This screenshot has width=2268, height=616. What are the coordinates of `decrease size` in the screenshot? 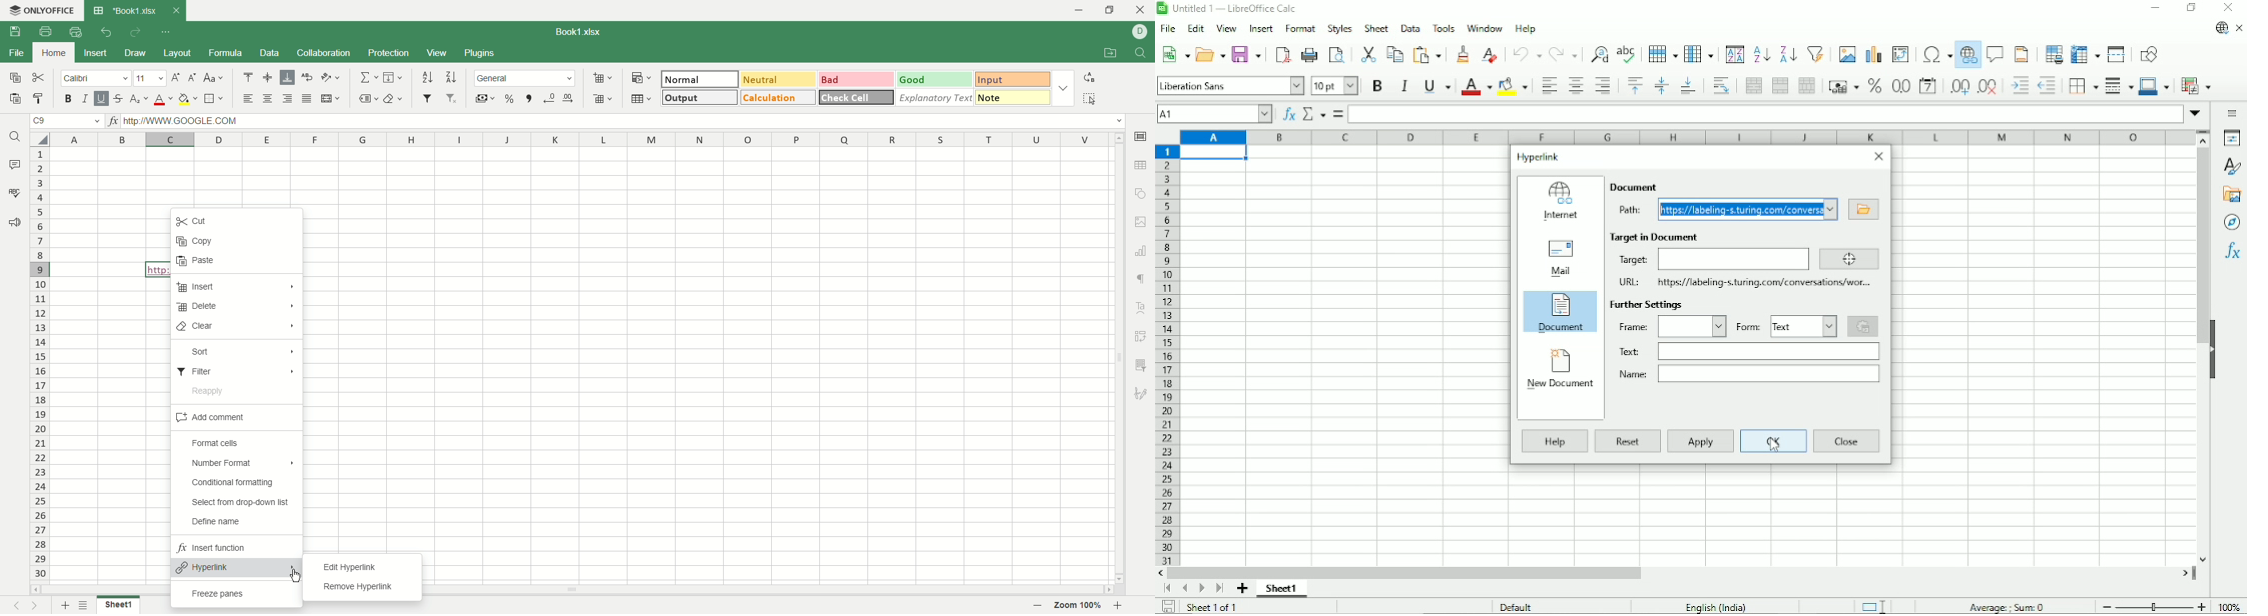 It's located at (194, 78).